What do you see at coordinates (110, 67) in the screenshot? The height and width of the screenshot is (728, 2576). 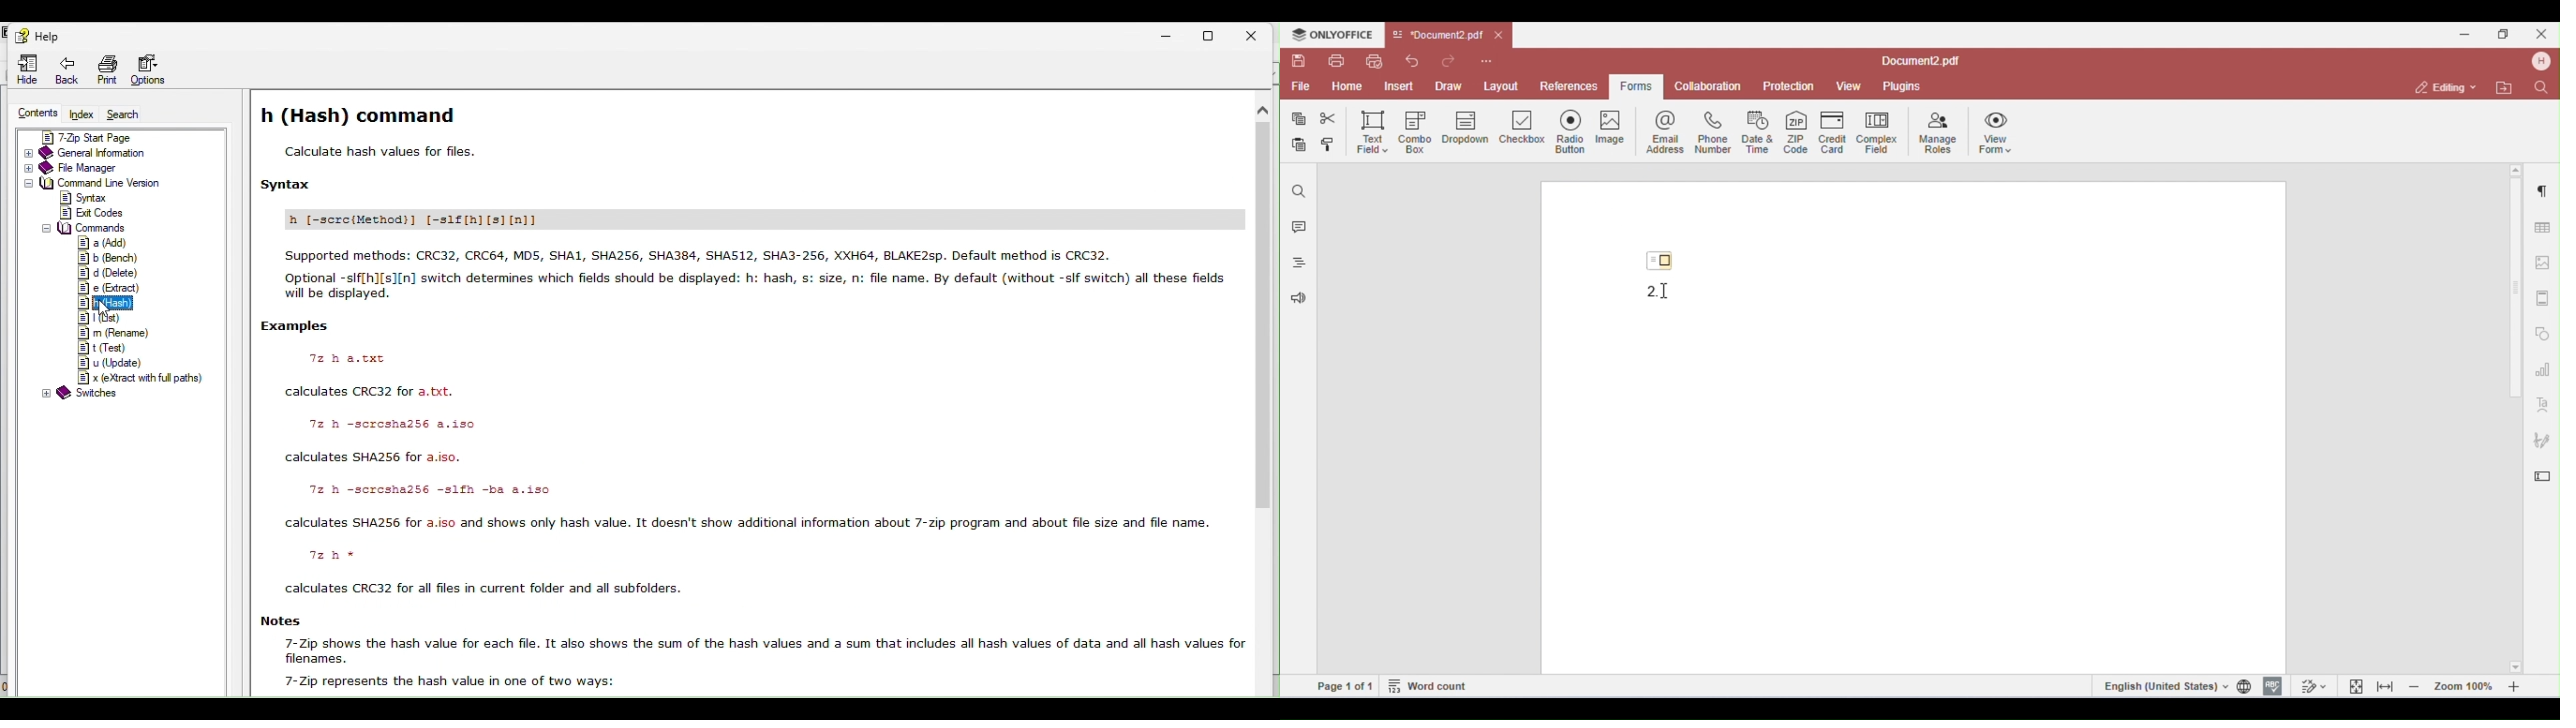 I see `print` at bounding box center [110, 67].